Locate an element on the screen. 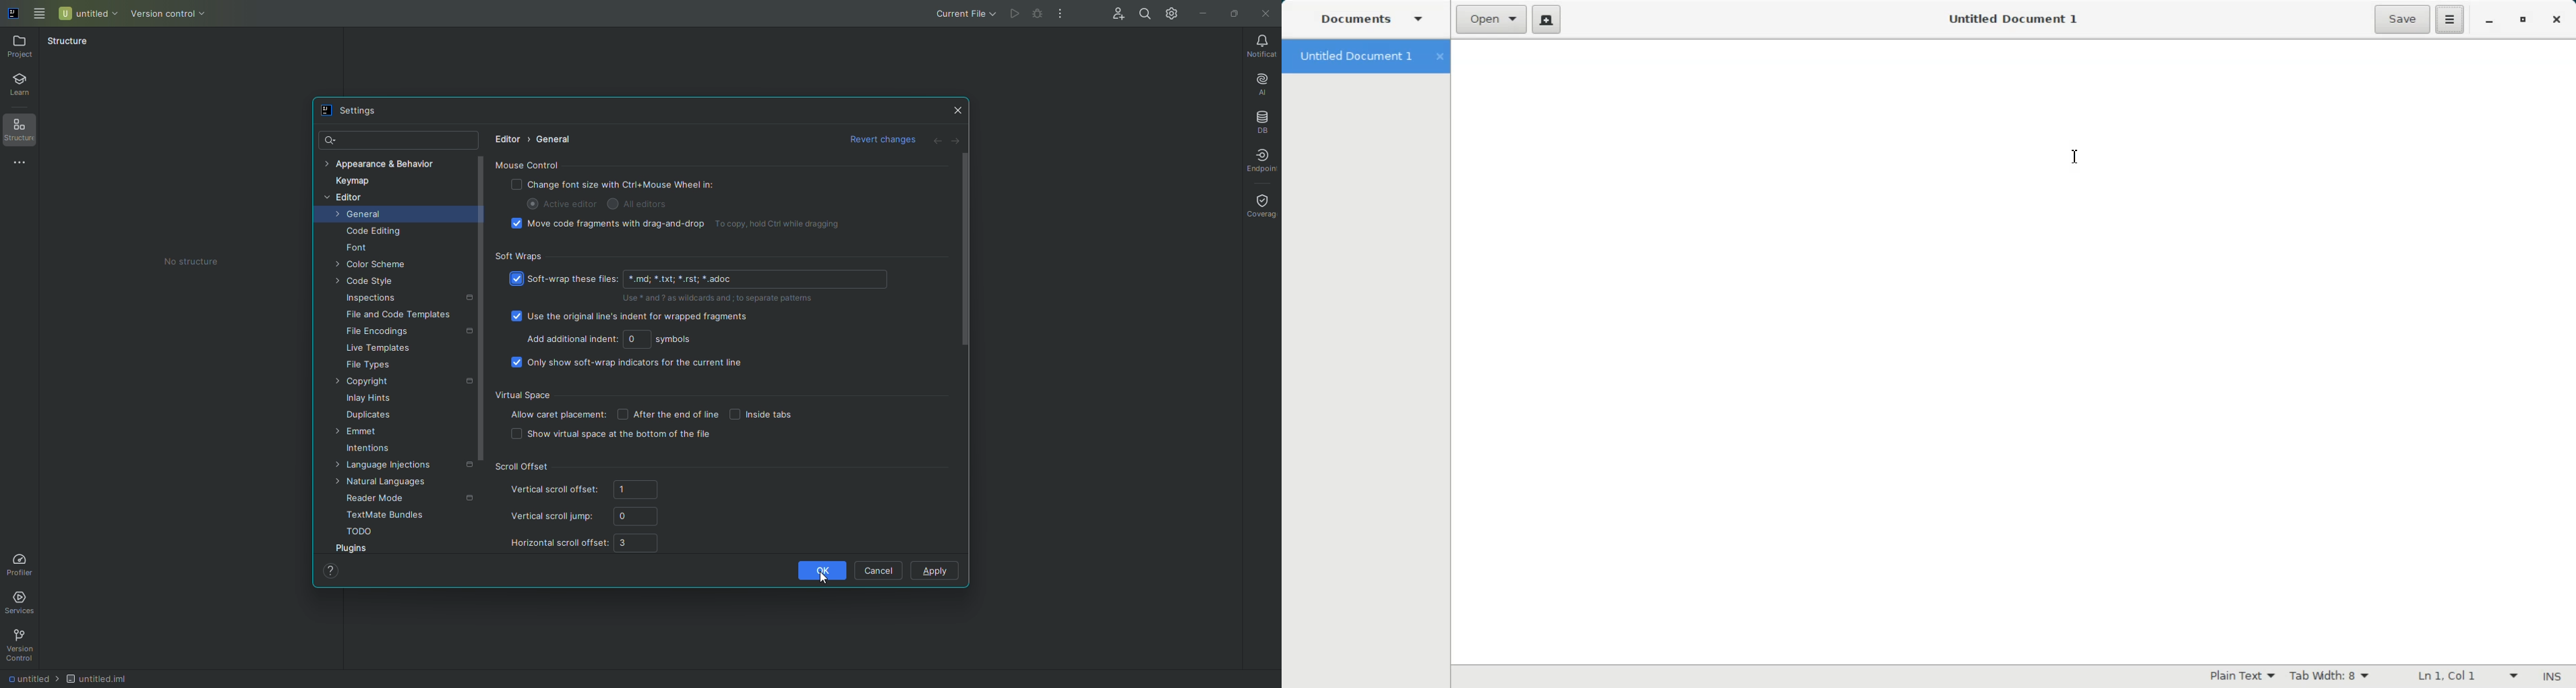 The height and width of the screenshot is (700, 2576). Keymap is located at coordinates (356, 182).